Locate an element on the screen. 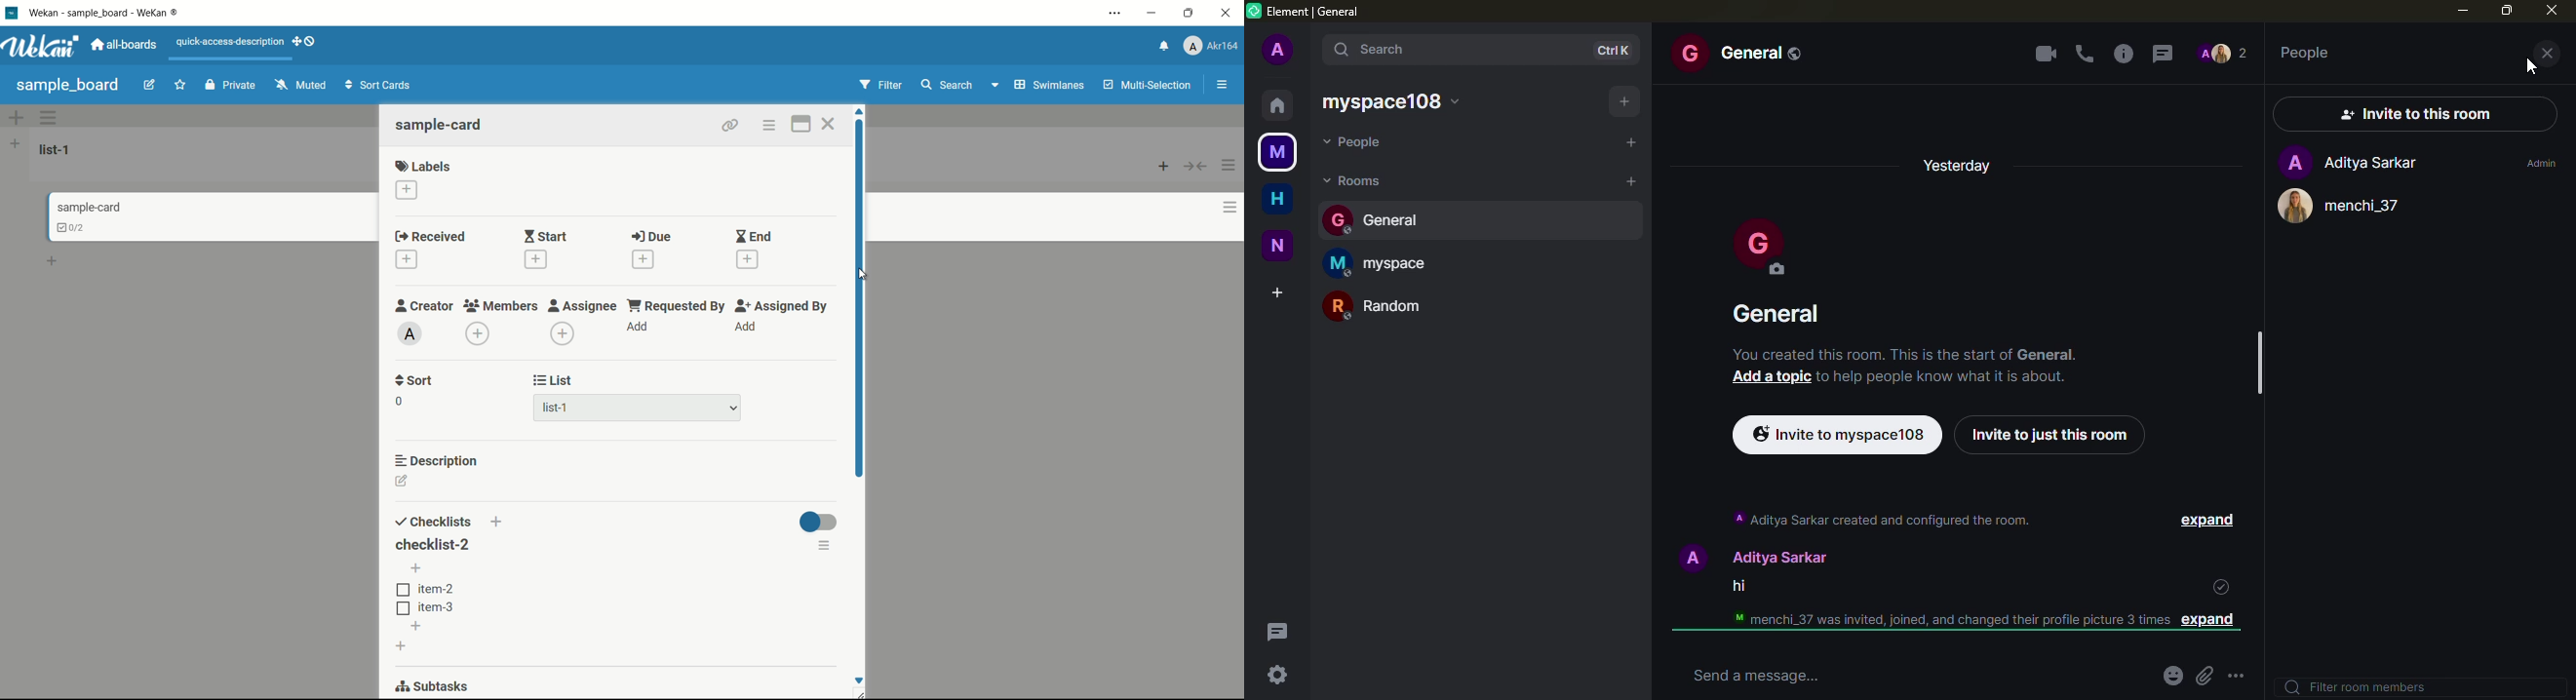 This screenshot has height=700, width=2576. to help people know what it is about. is located at coordinates (1943, 376).